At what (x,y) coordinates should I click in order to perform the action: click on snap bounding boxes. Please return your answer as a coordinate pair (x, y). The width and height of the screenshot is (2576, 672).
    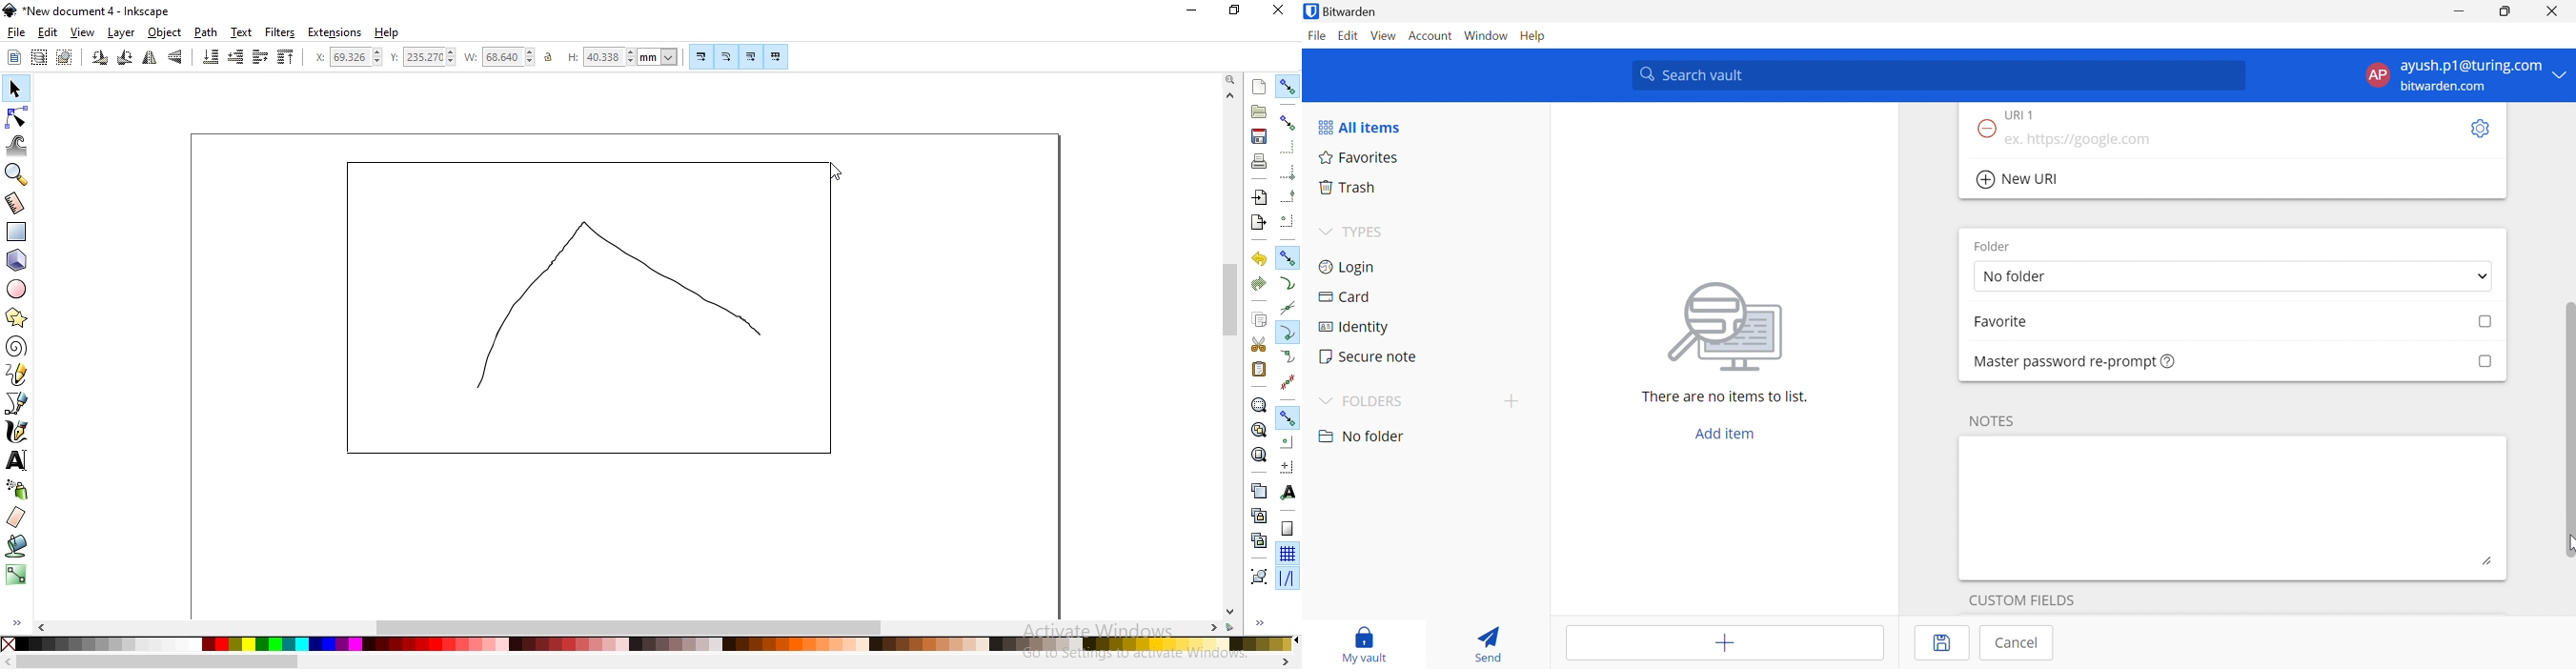
    Looking at the image, I should click on (1288, 121).